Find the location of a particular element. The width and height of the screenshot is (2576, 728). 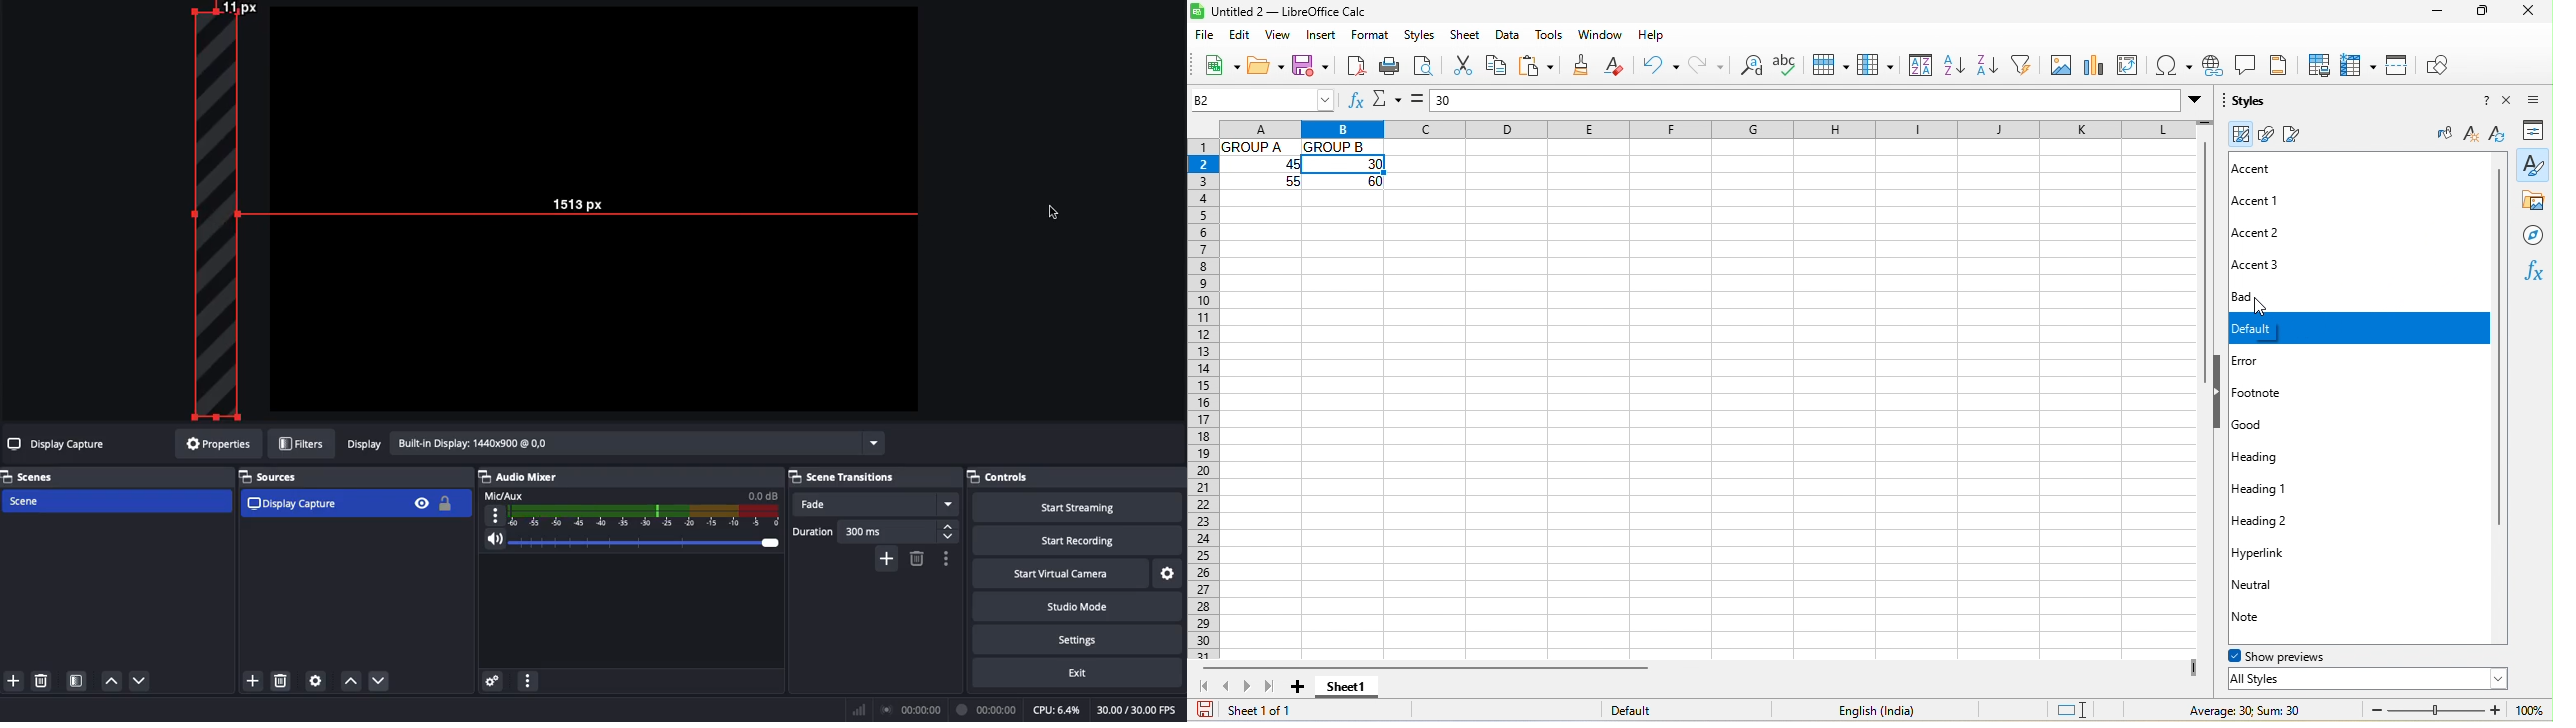

Add is located at coordinates (12, 682).